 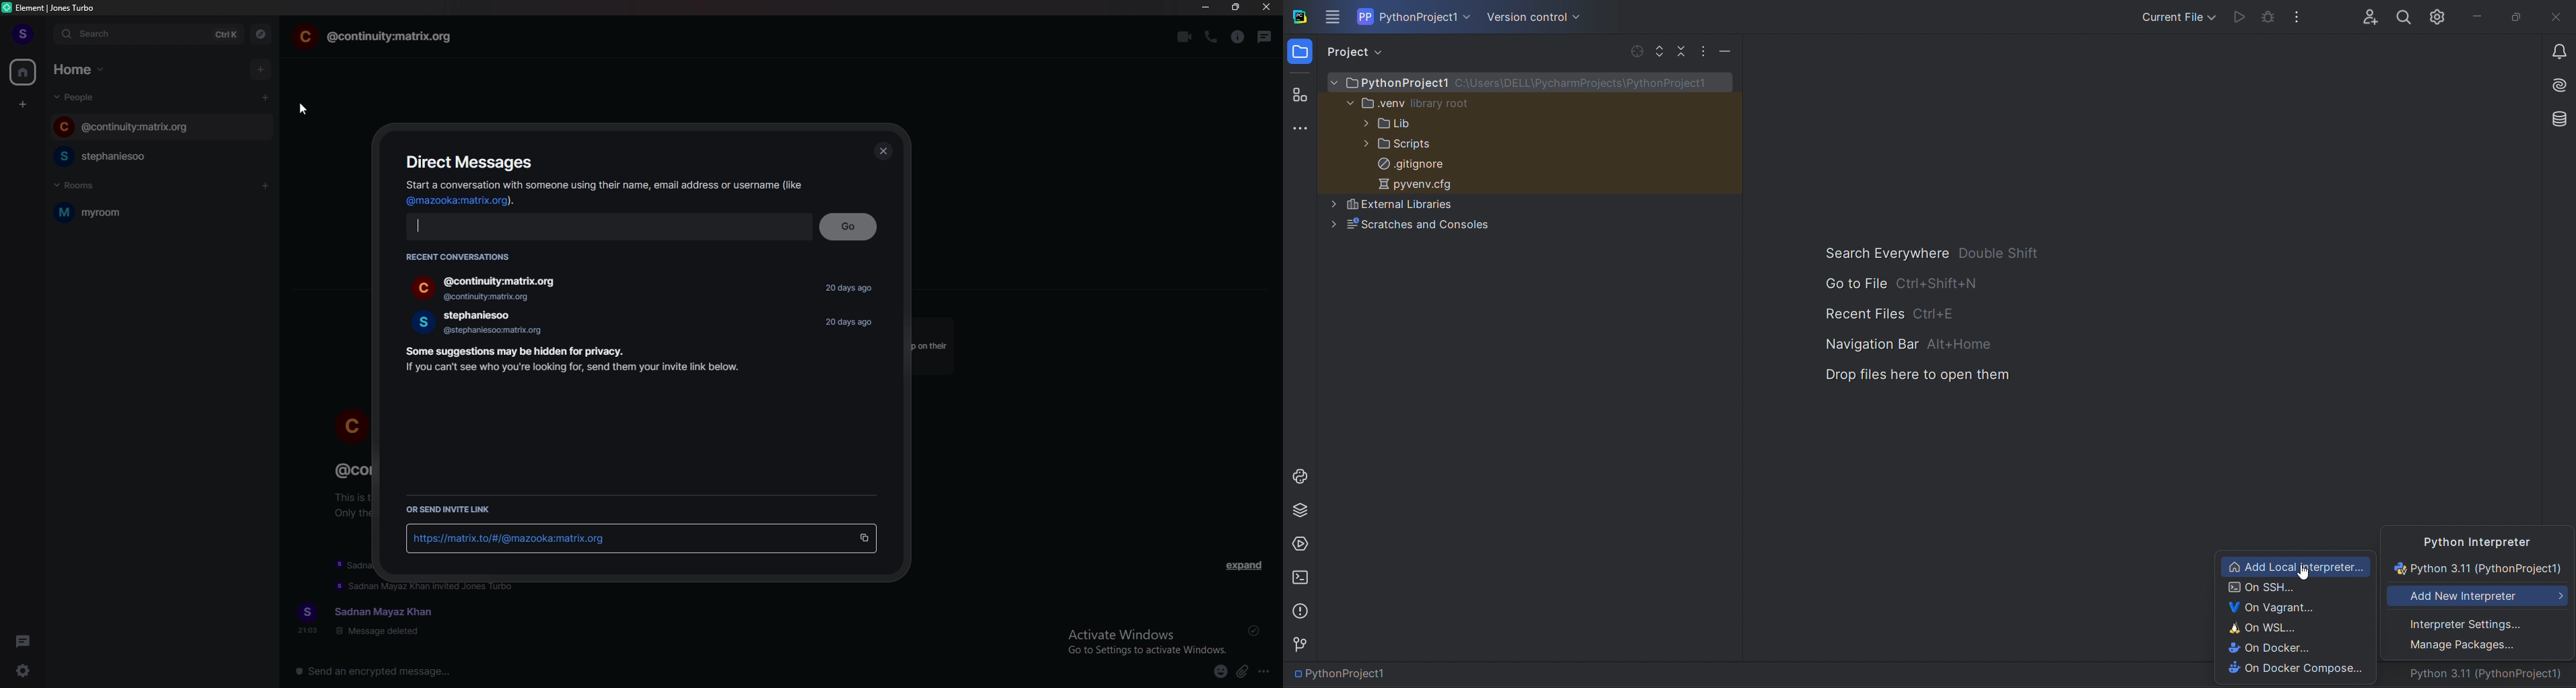 What do you see at coordinates (1243, 565) in the screenshot?
I see `expand` at bounding box center [1243, 565].